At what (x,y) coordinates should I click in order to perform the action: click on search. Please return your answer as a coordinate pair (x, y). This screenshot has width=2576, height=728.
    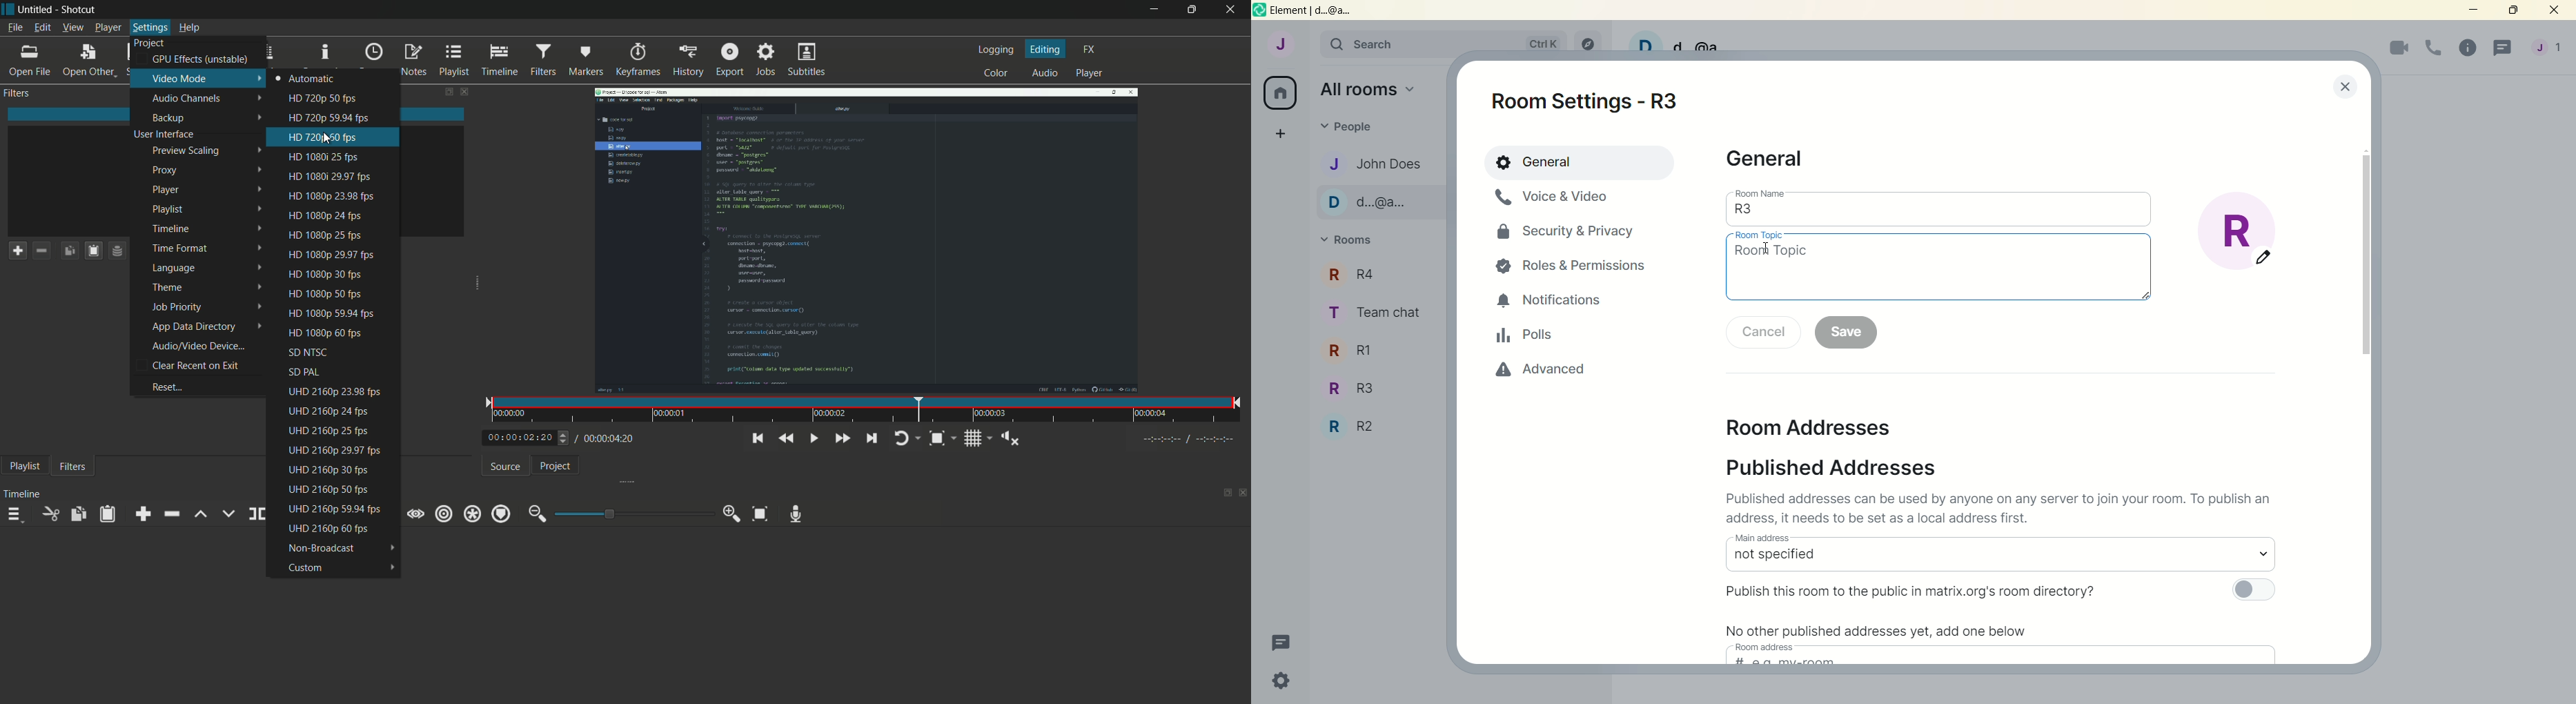
    Looking at the image, I should click on (1381, 46).